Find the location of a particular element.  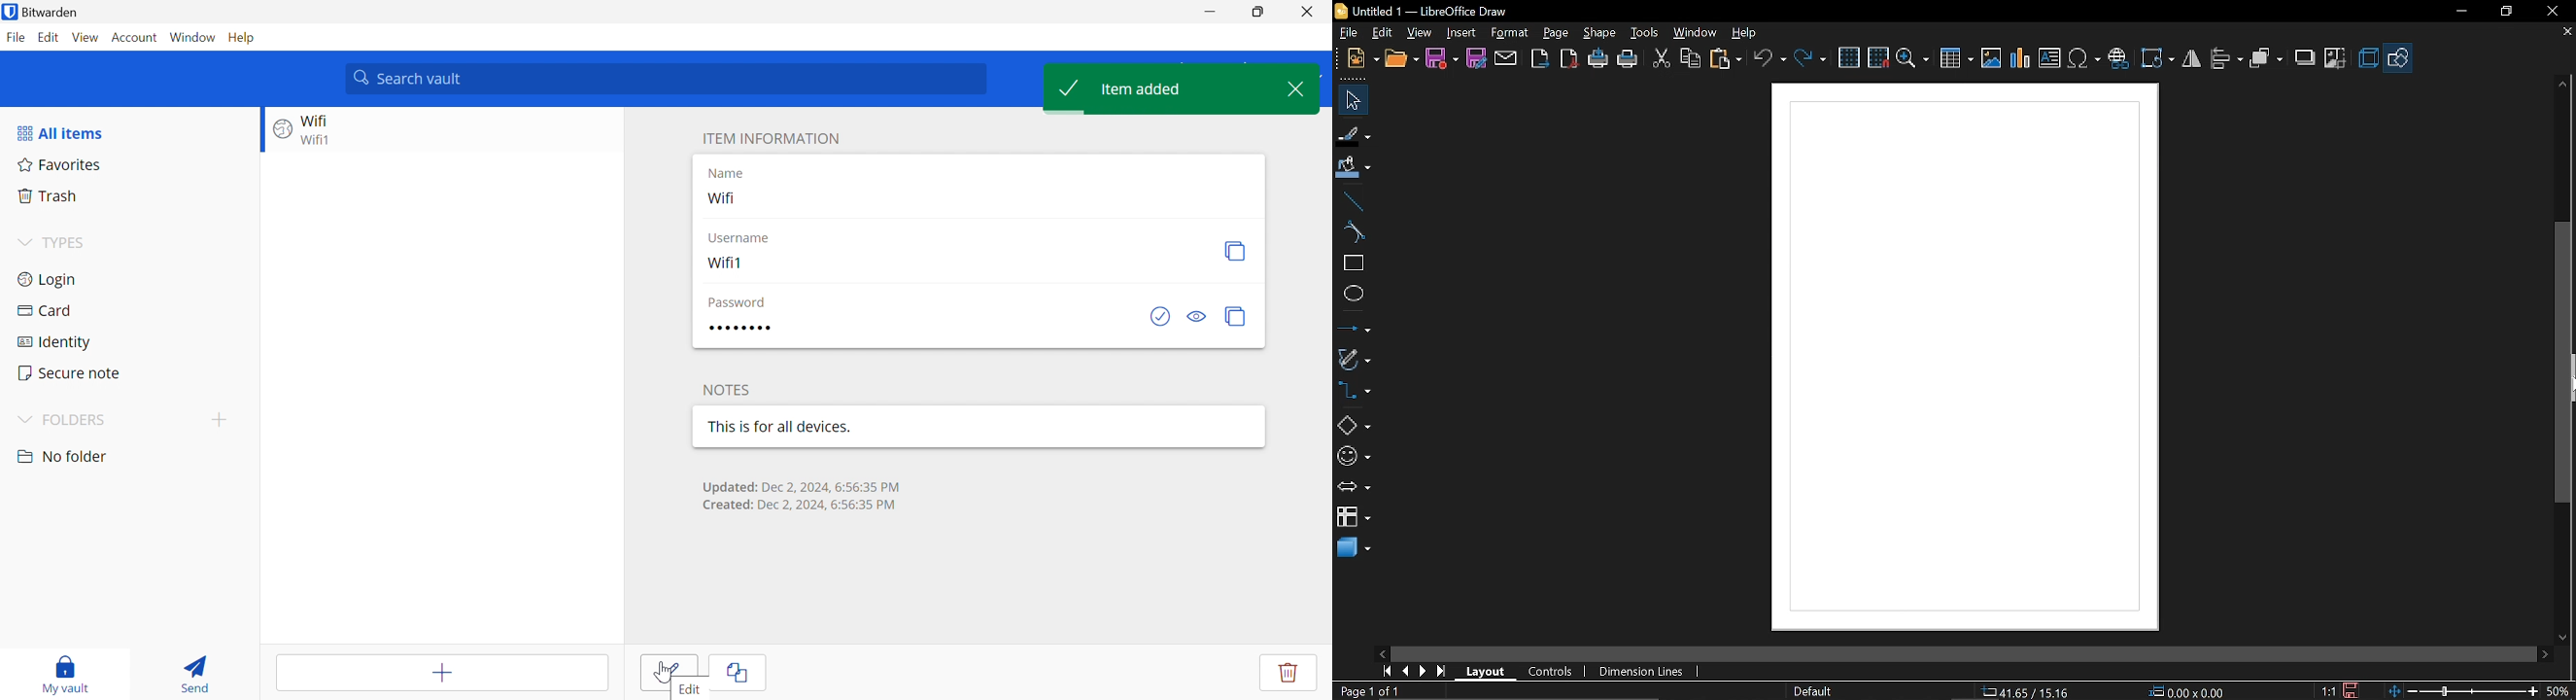

Restore Down is located at coordinates (1259, 12).